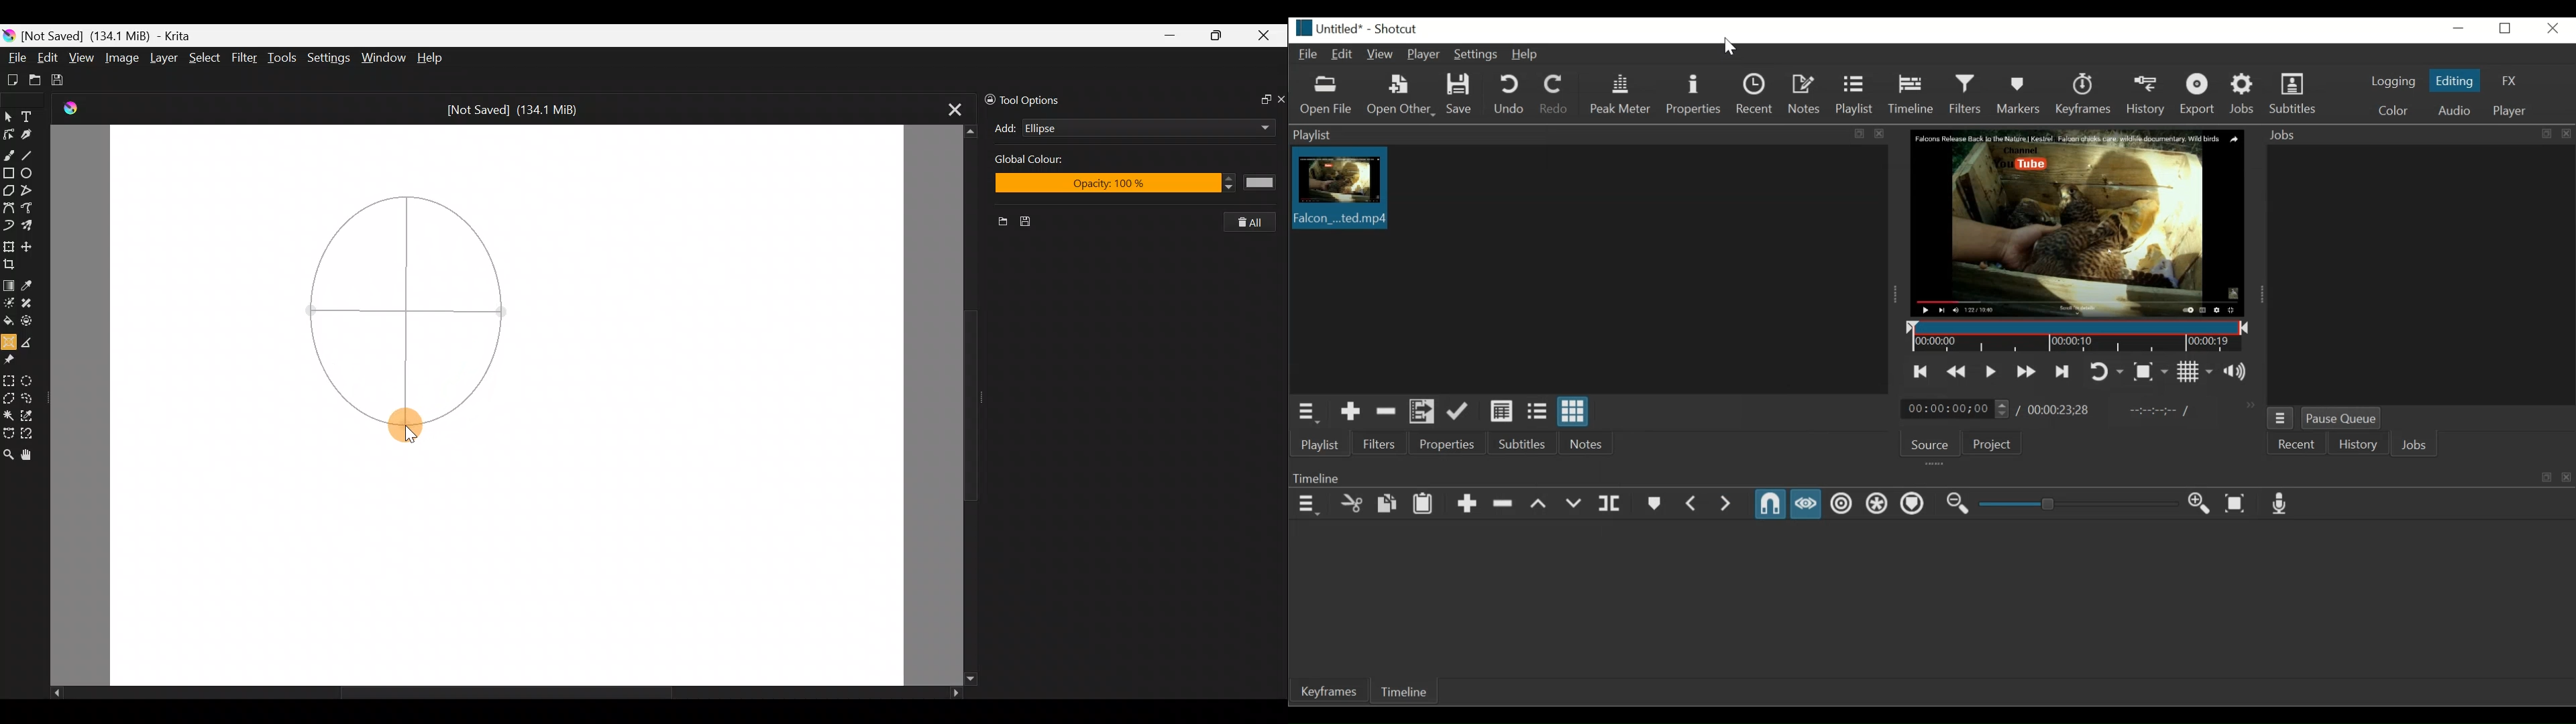 This screenshot has width=2576, height=728. Describe the element at coordinates (33, 155) in the screenshot. I see `Line` at that location.